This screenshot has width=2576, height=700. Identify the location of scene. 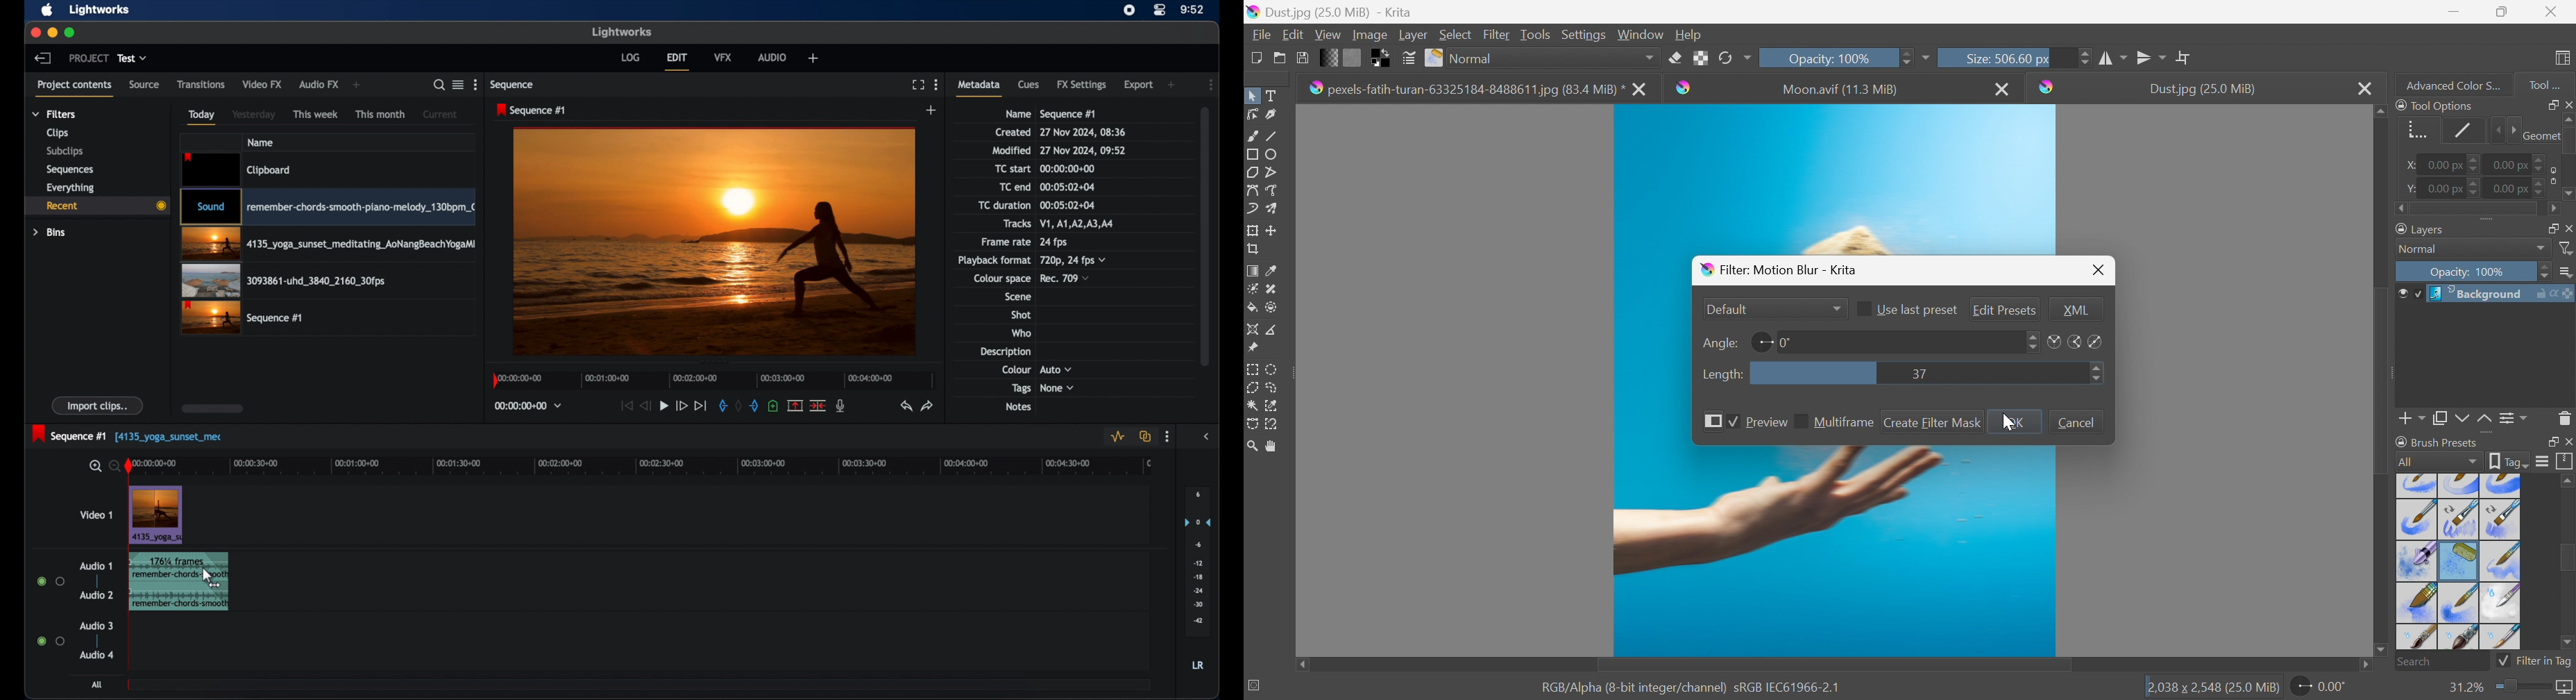
(1017, 297).